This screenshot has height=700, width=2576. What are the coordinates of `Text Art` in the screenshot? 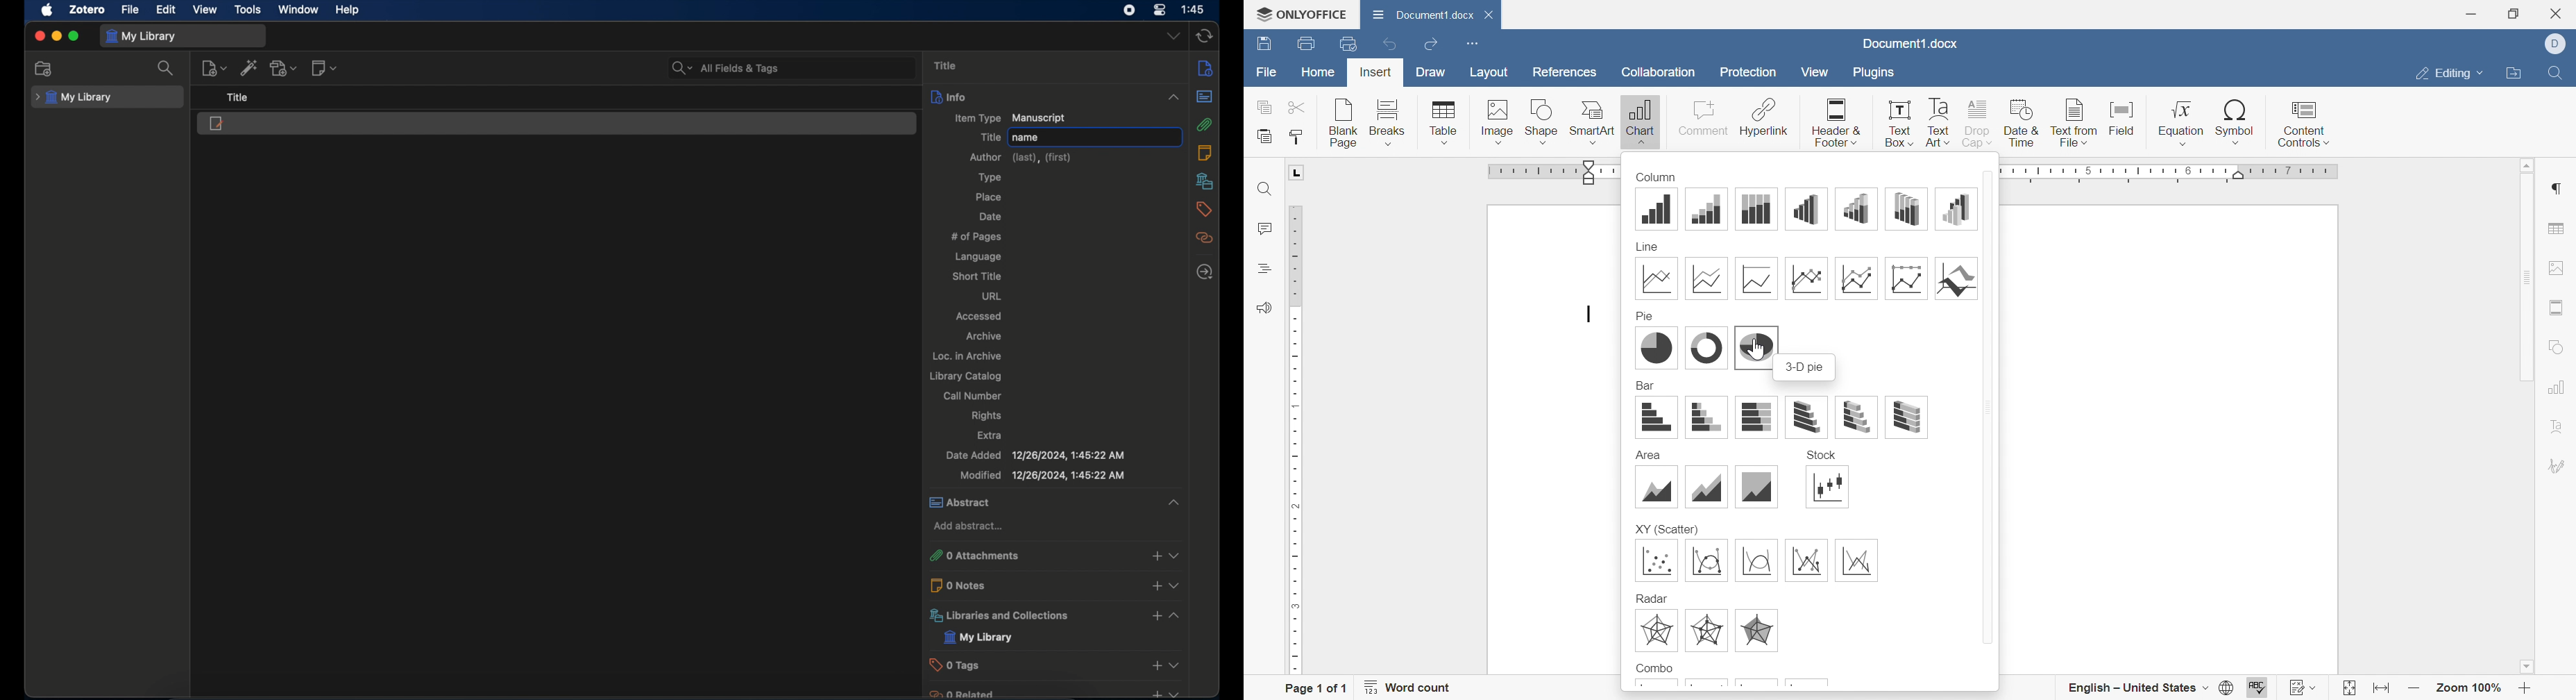 It's located at (1939, 122).